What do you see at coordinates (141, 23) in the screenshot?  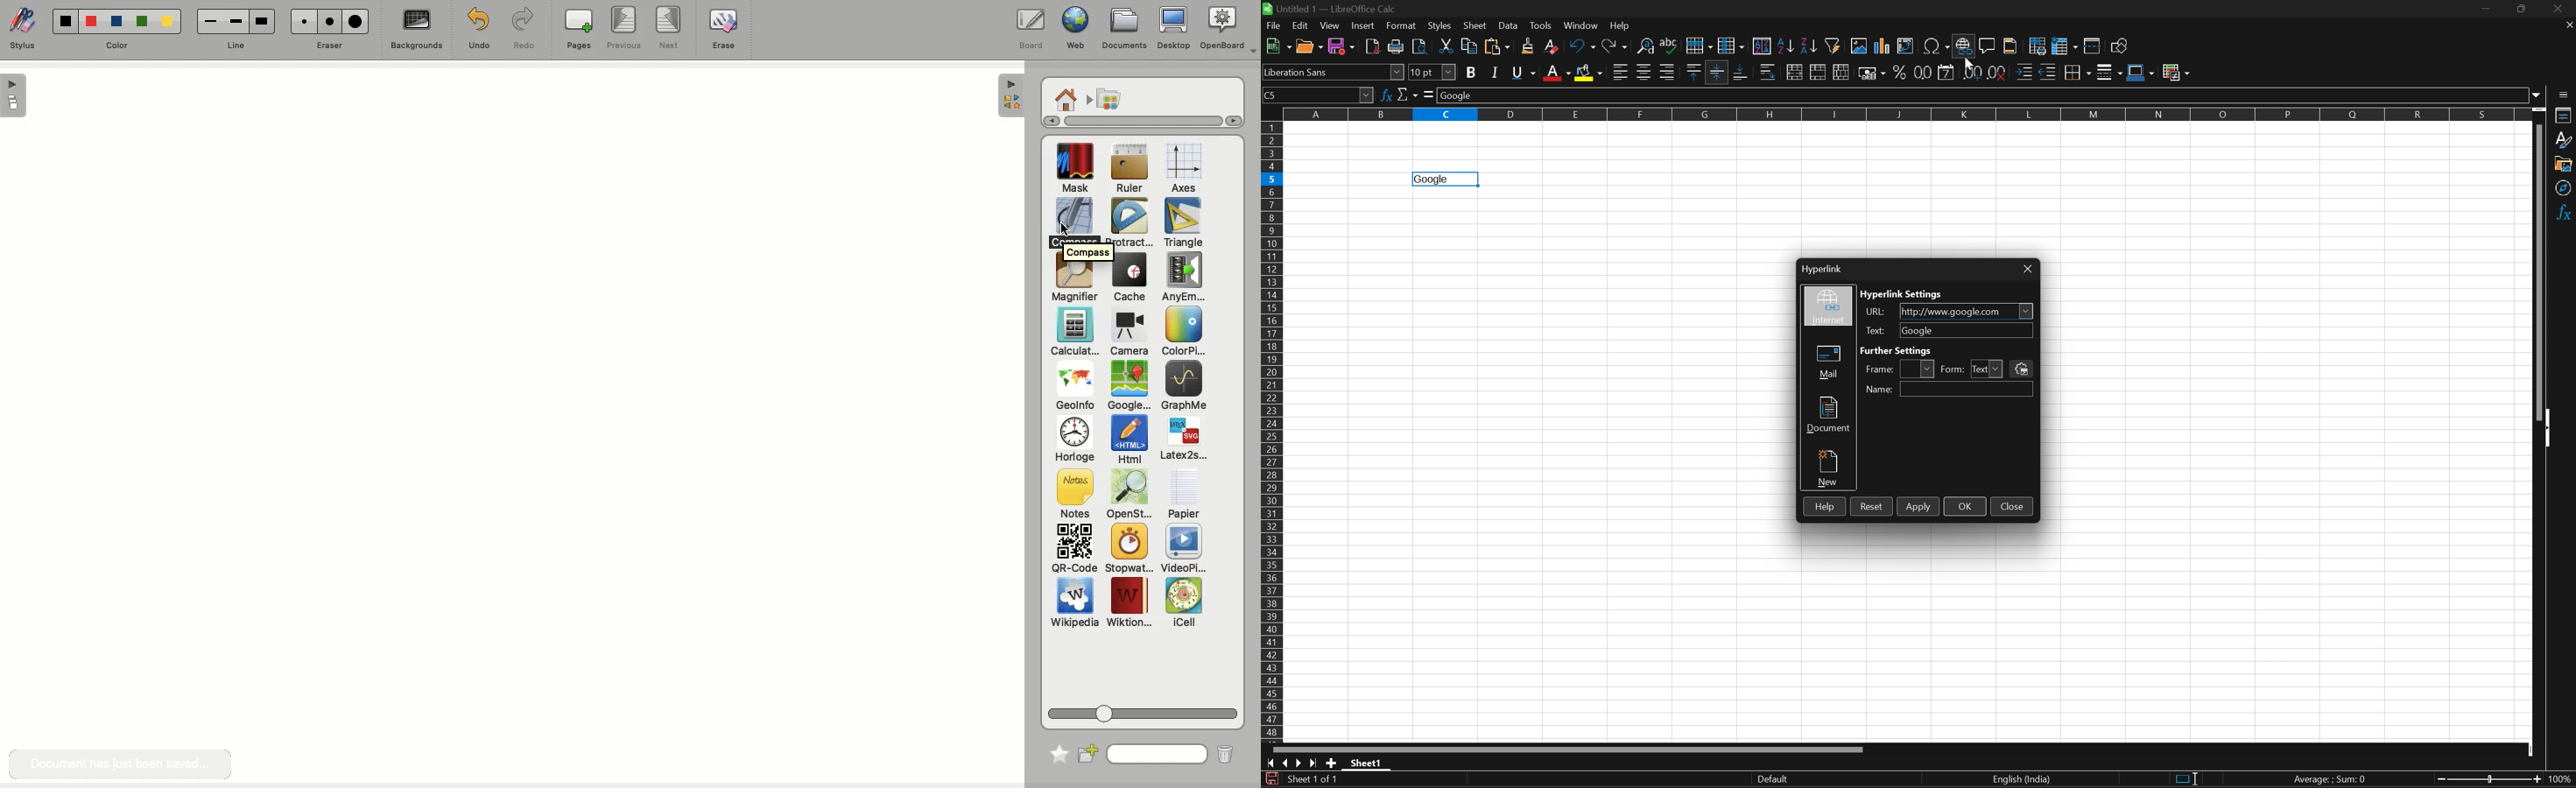 I see `color 4` at bounding box center [141, 23].